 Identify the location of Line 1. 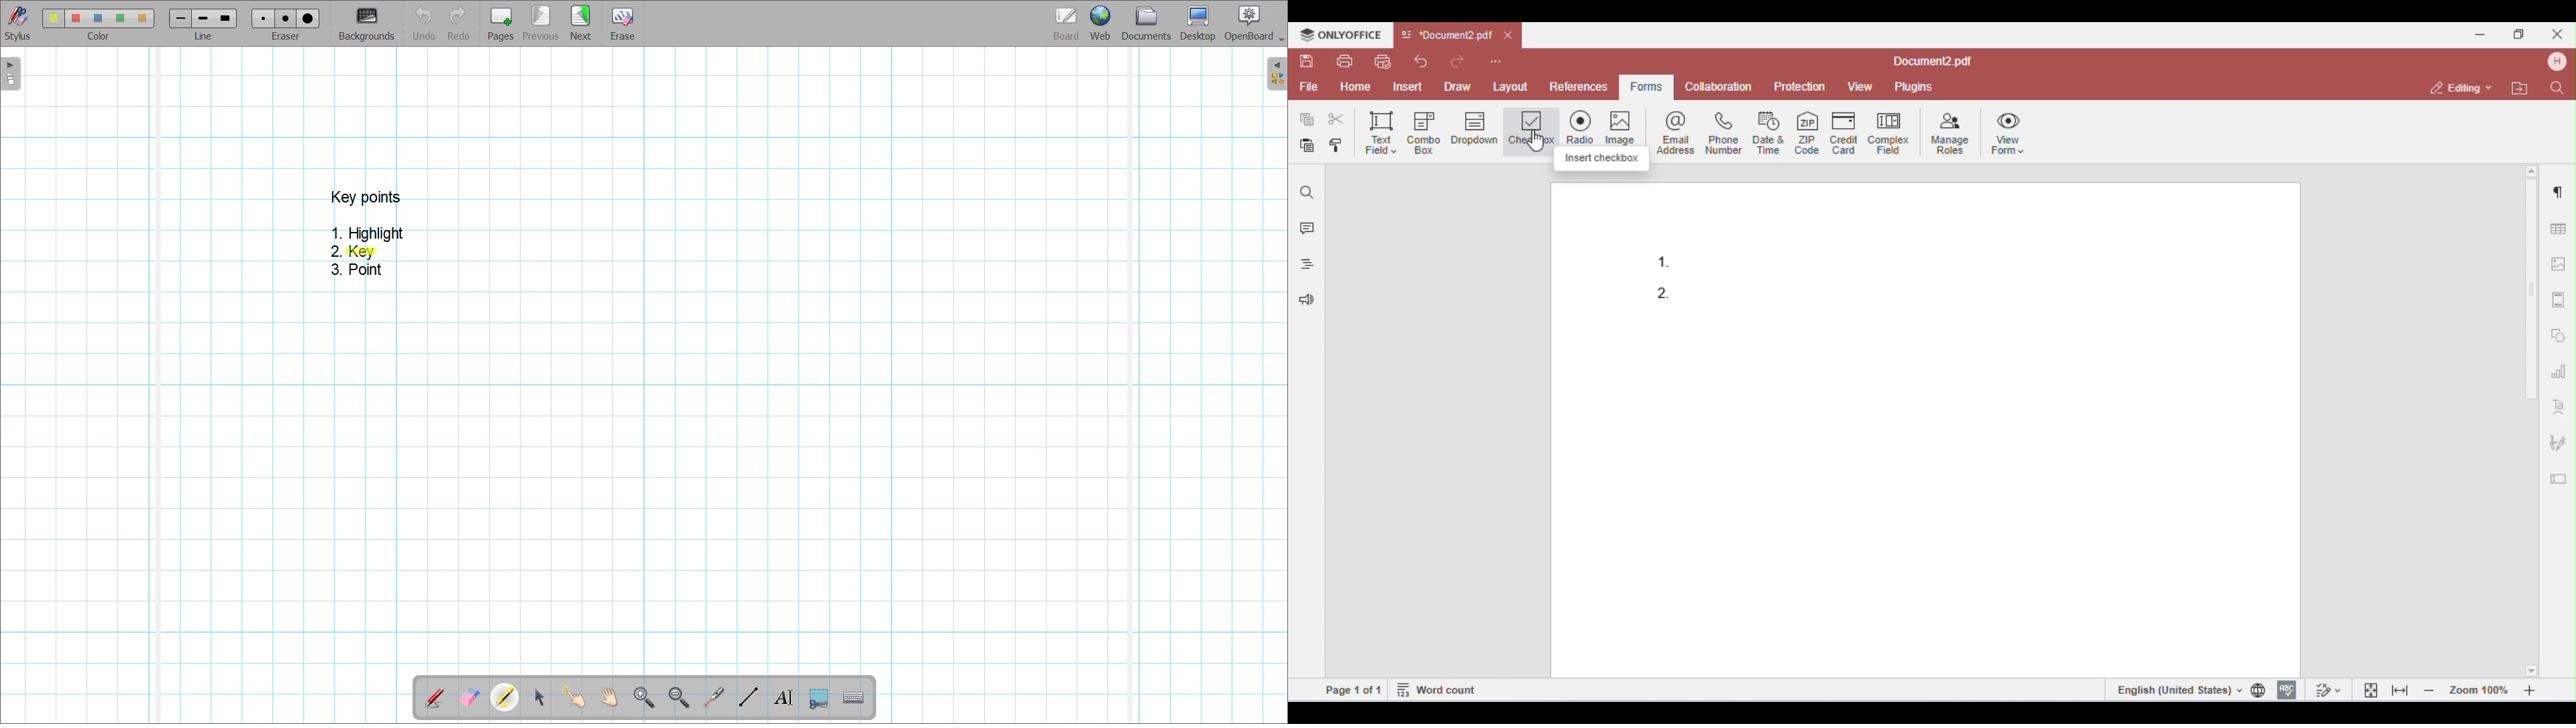
(179, 18).